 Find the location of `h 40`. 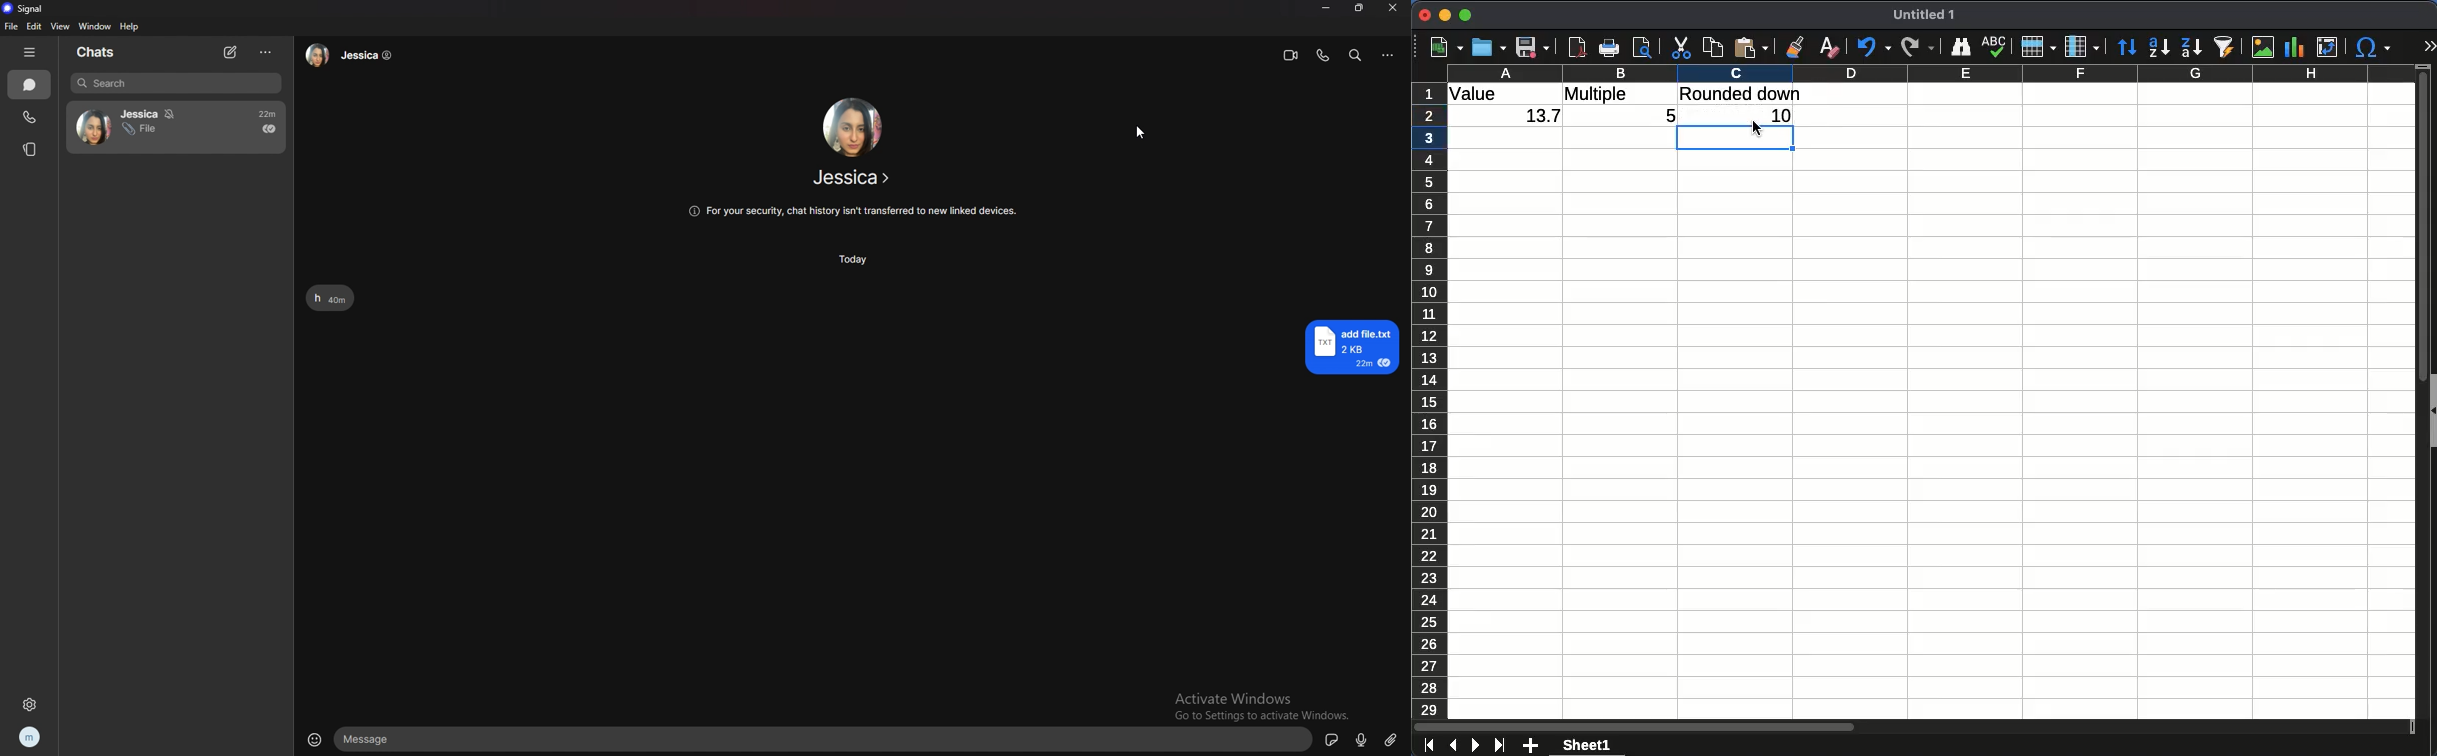

h 40 is located at coordinates (334, 297).